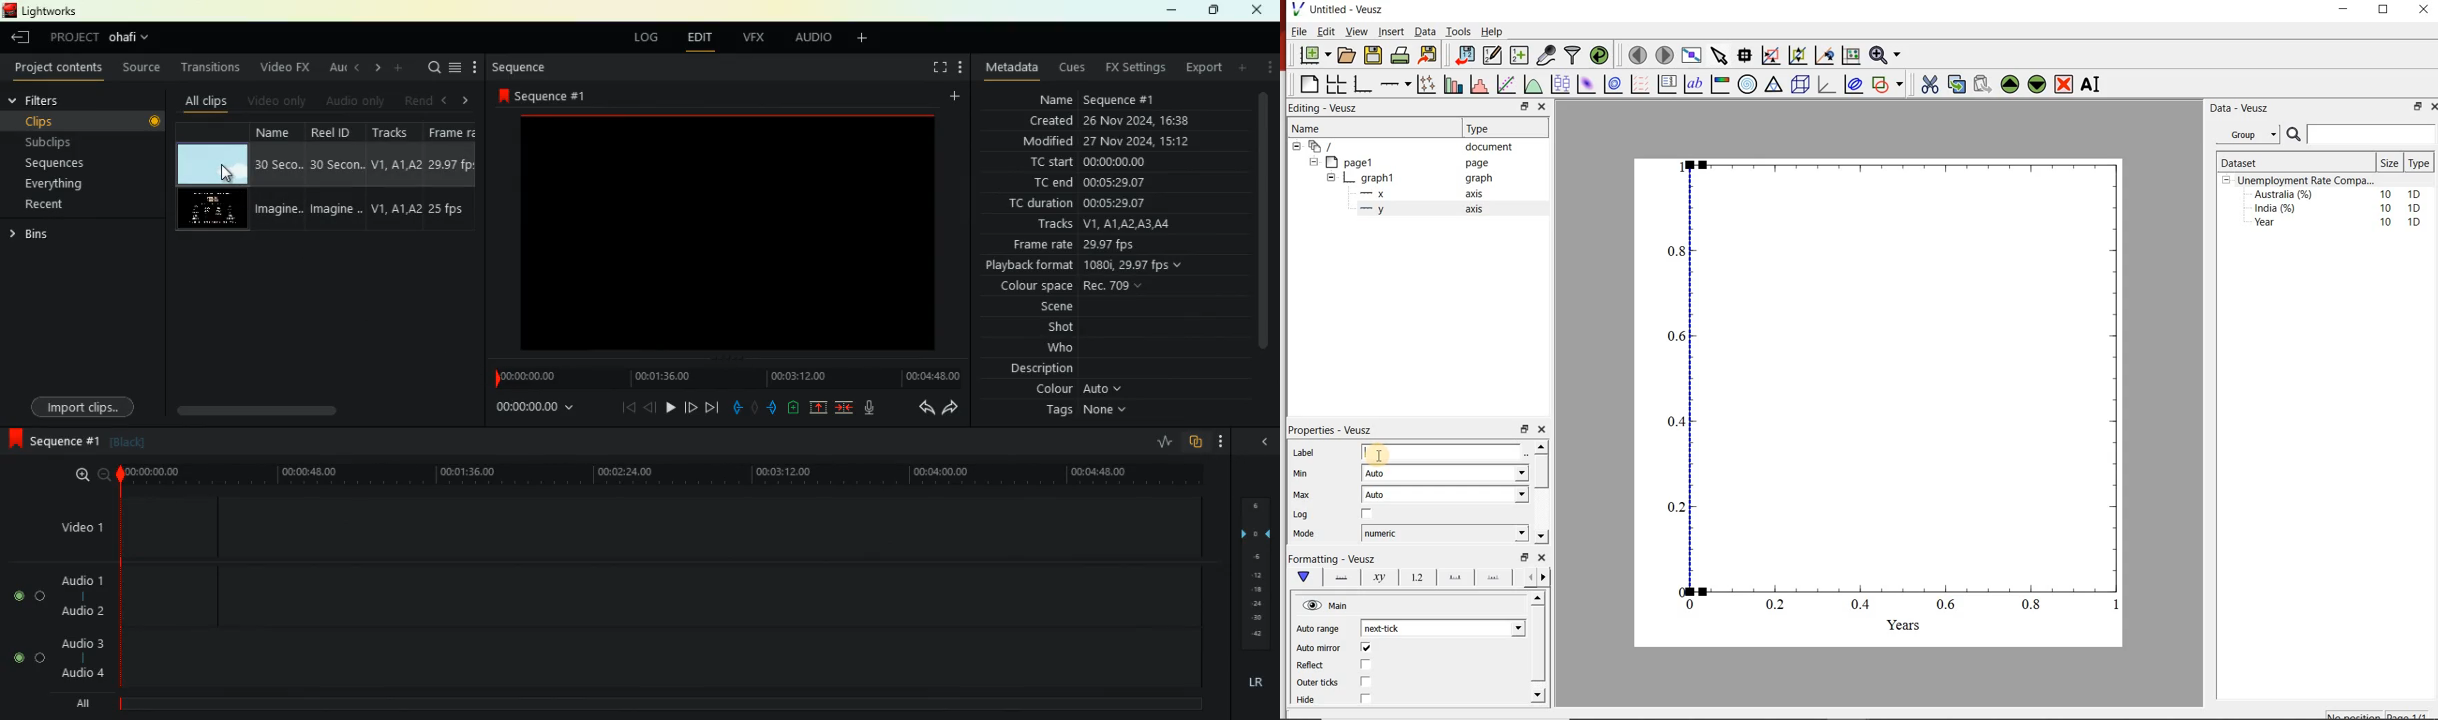 This screenshot has width=2464, height=728. I want to click on au, so click(334, 69).